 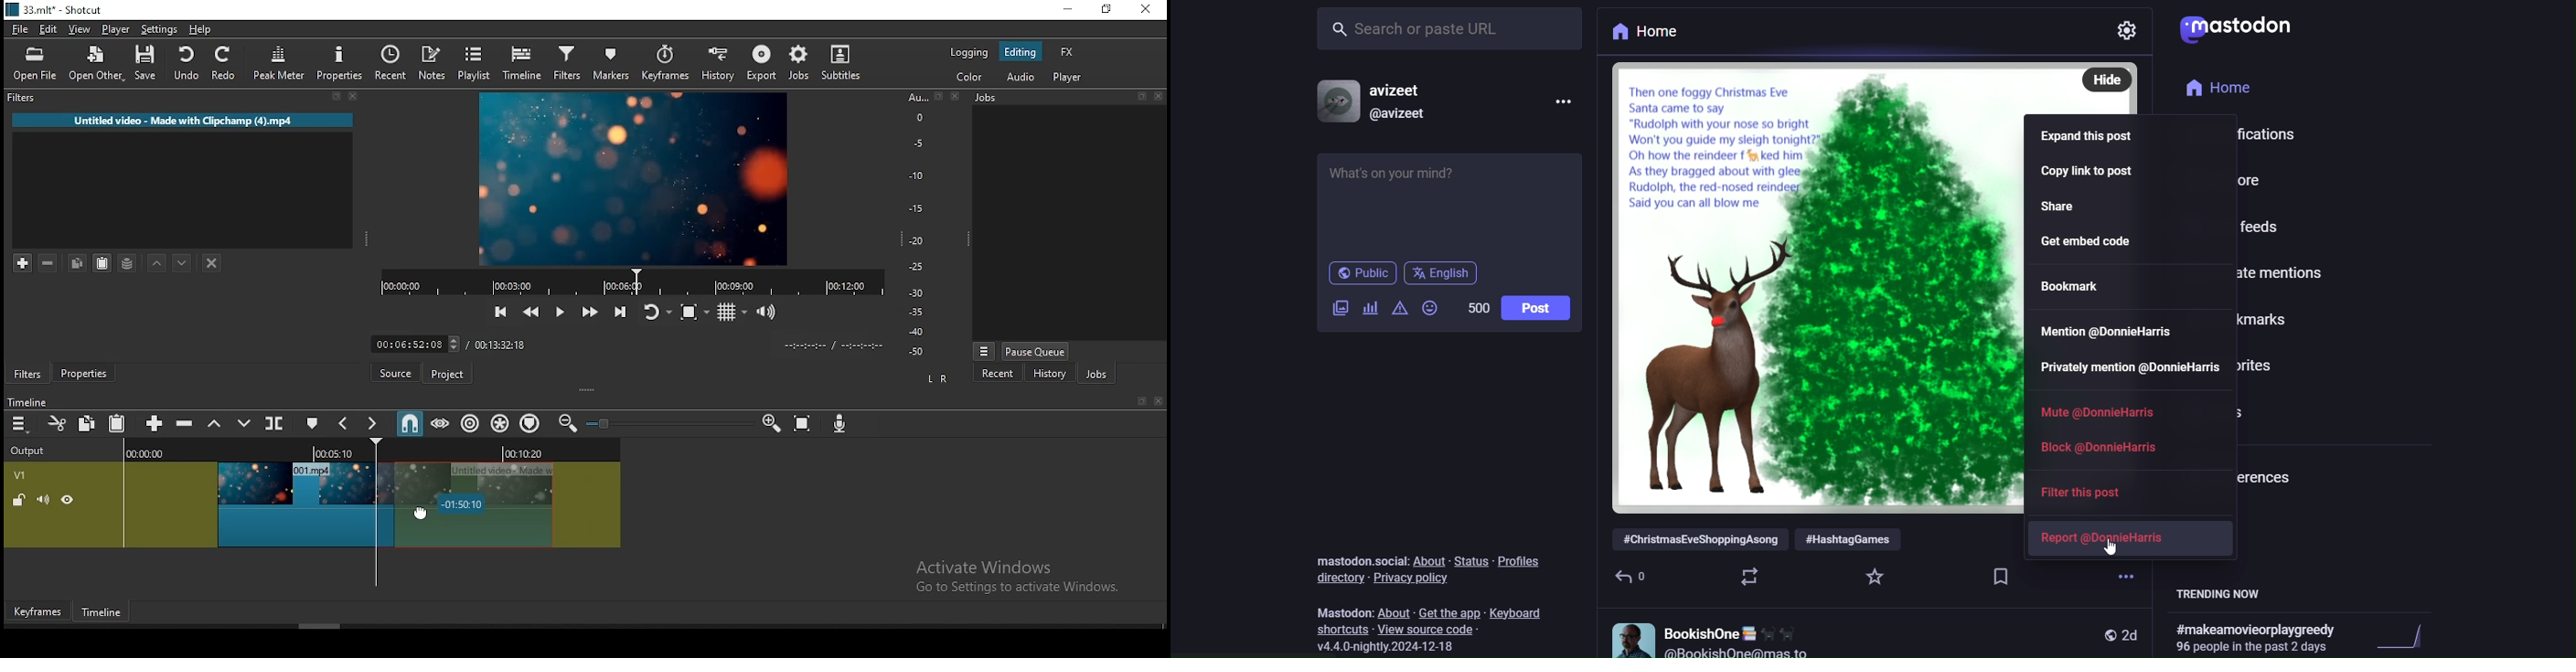 What do you see at coordinates (2239, 134) in the screenshot?
I see `notification` at bounding box center [2239, 134].